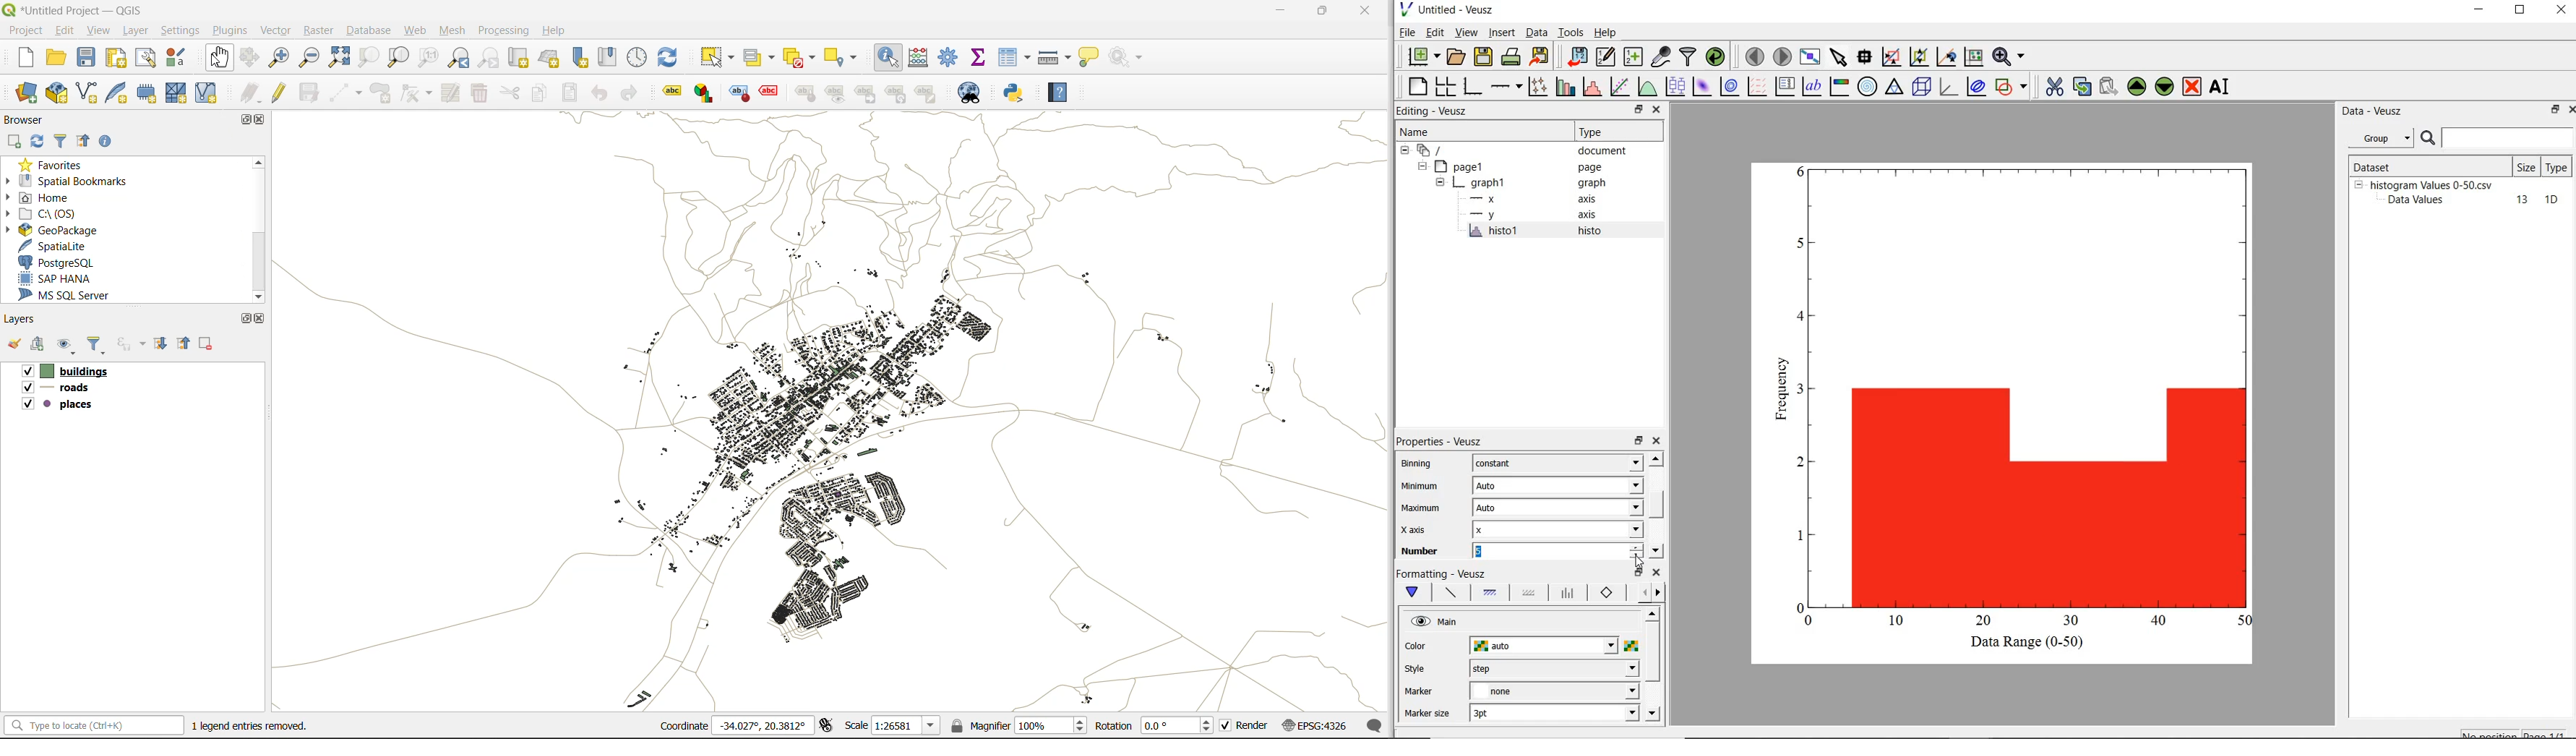  Describe the element at coordinates (1785, 86) in the screenshot. I see `plot key` at that location.